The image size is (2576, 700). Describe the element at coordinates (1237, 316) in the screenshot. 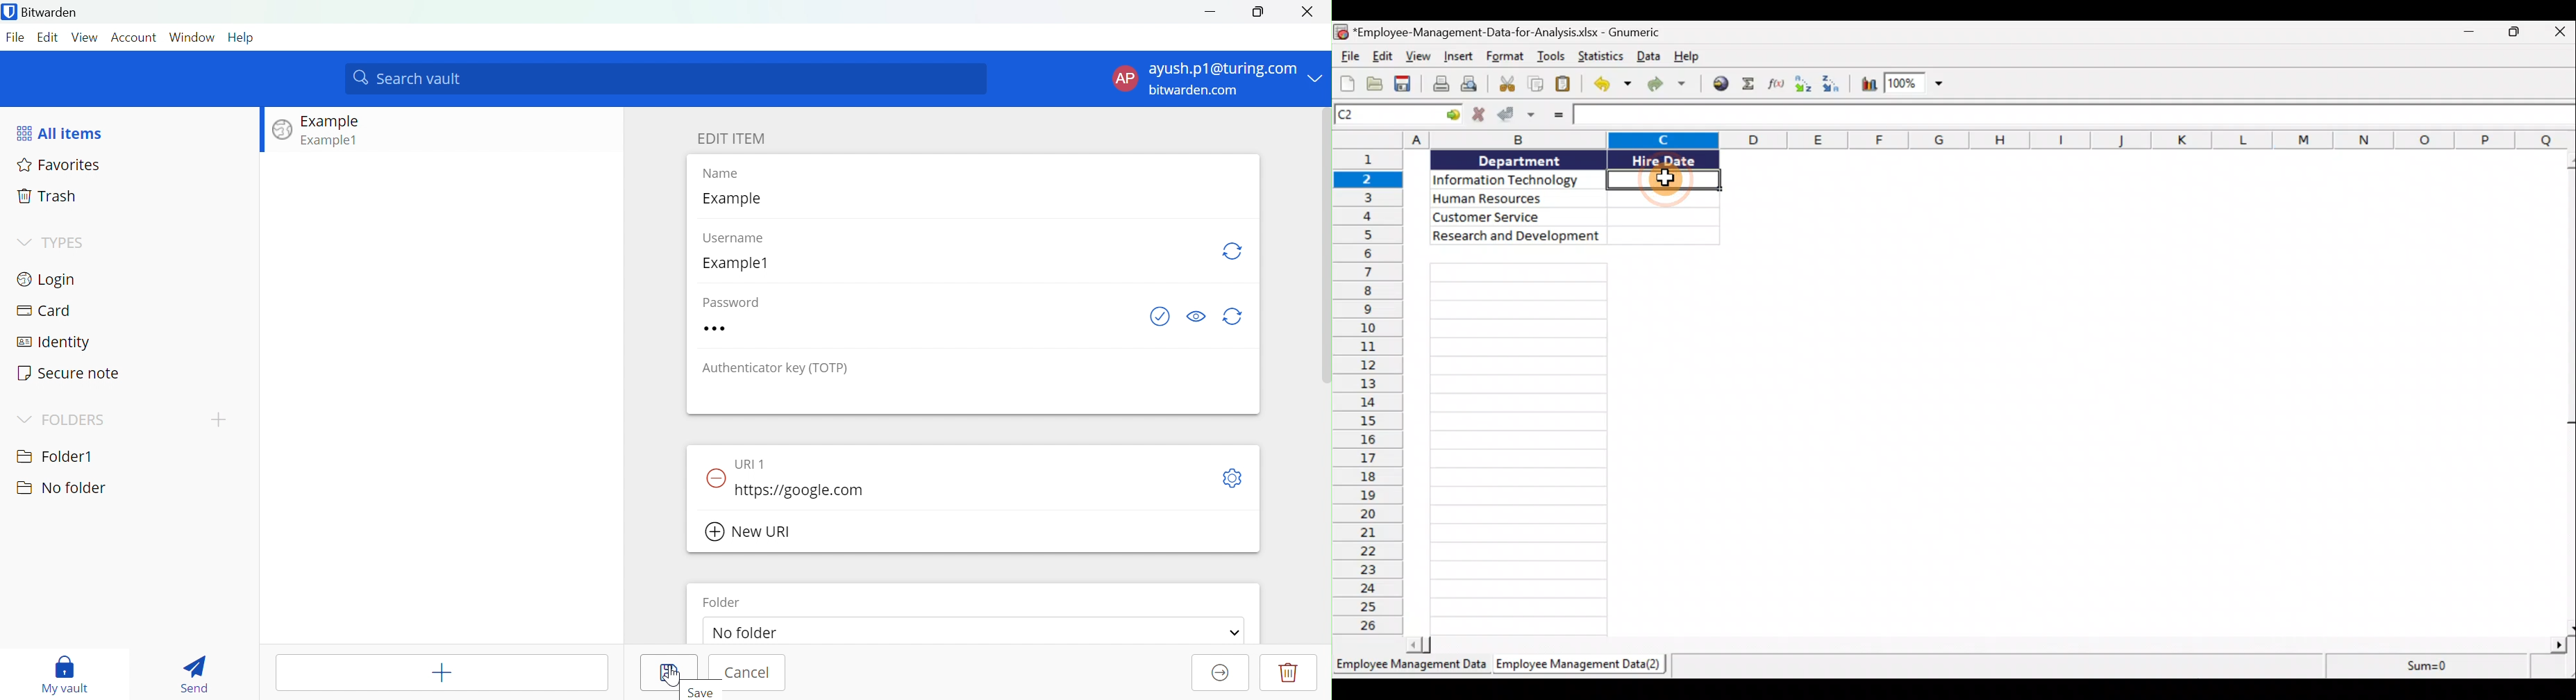

I see `Generate password` at that location.